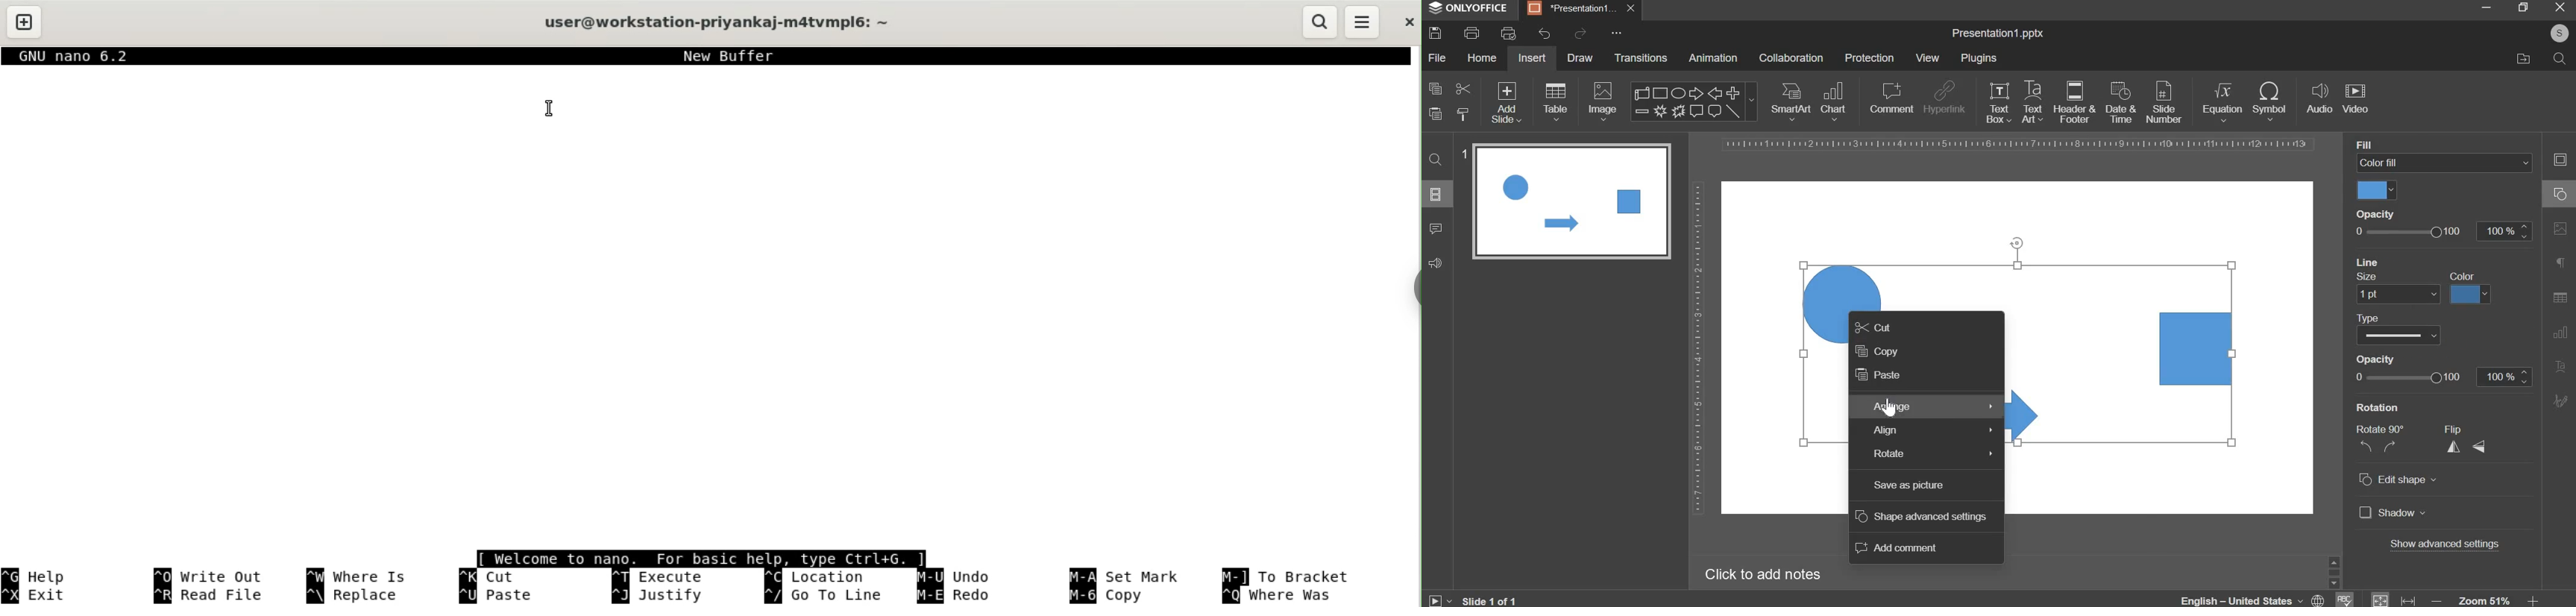  Describe the element at coordinates (2460, 429) in the screenshot. I see `flip` at that location.